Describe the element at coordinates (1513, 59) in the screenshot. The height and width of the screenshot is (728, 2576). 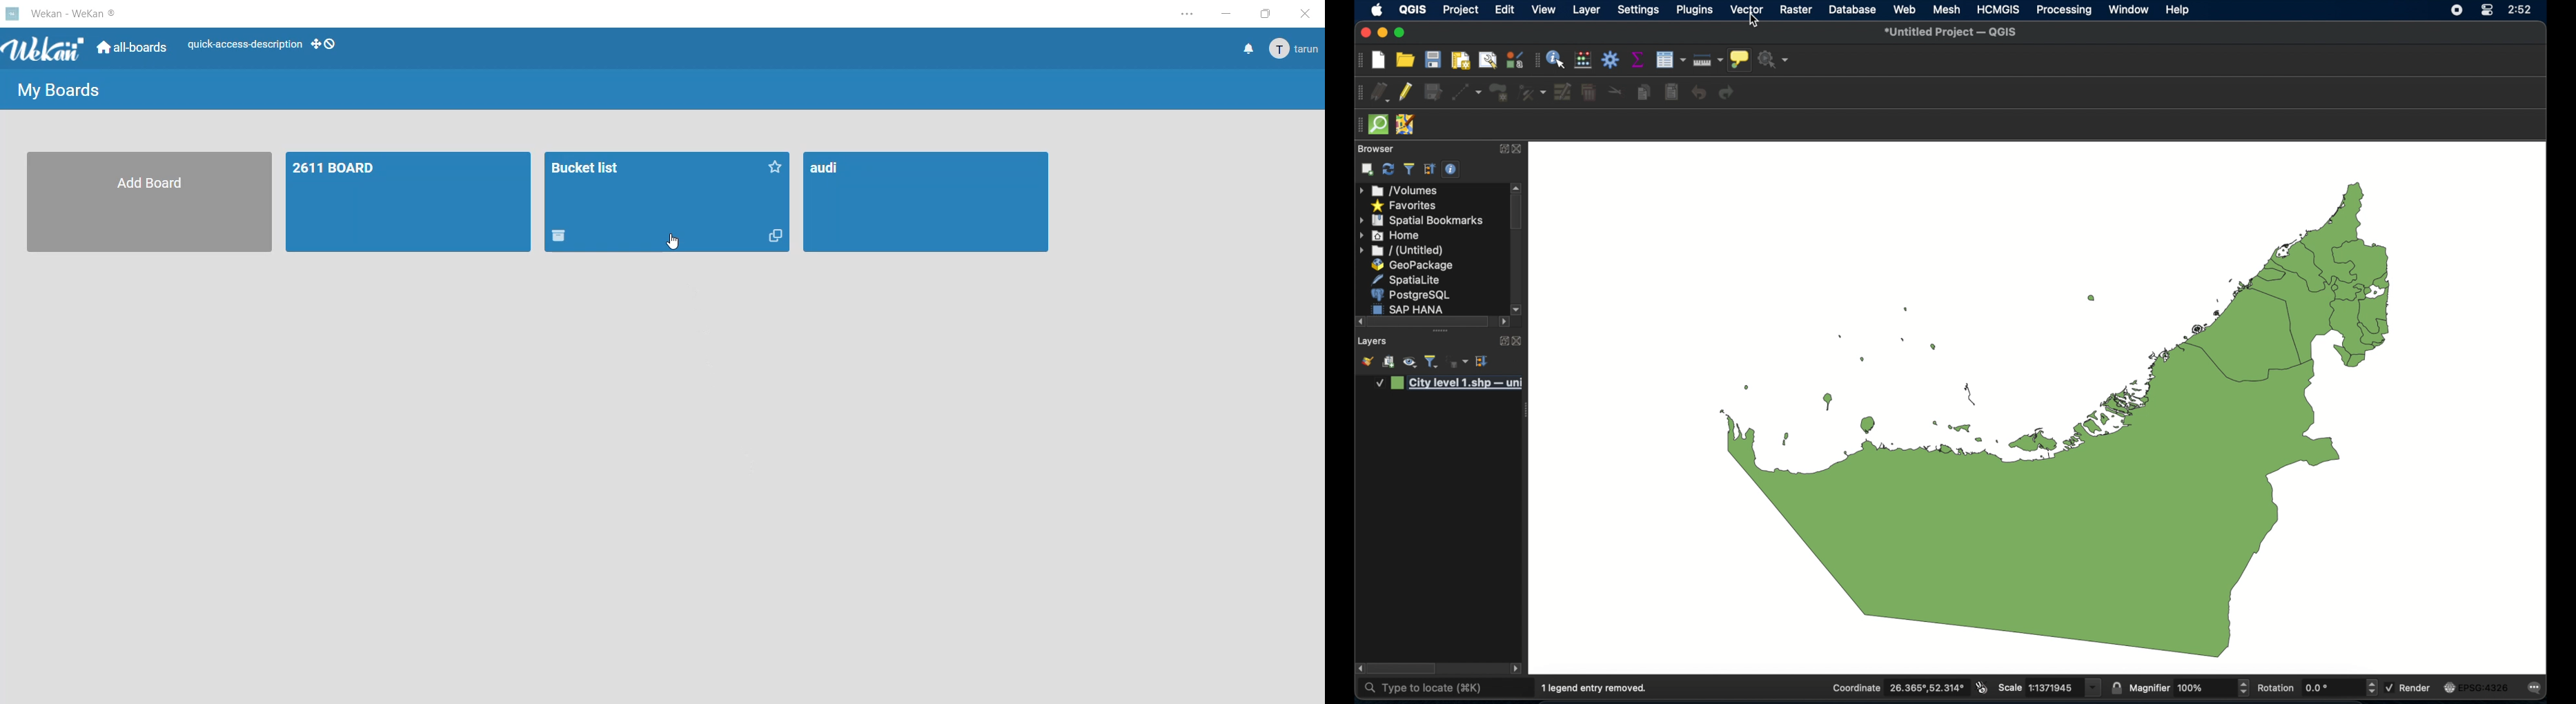
I see `style manager` at that location.